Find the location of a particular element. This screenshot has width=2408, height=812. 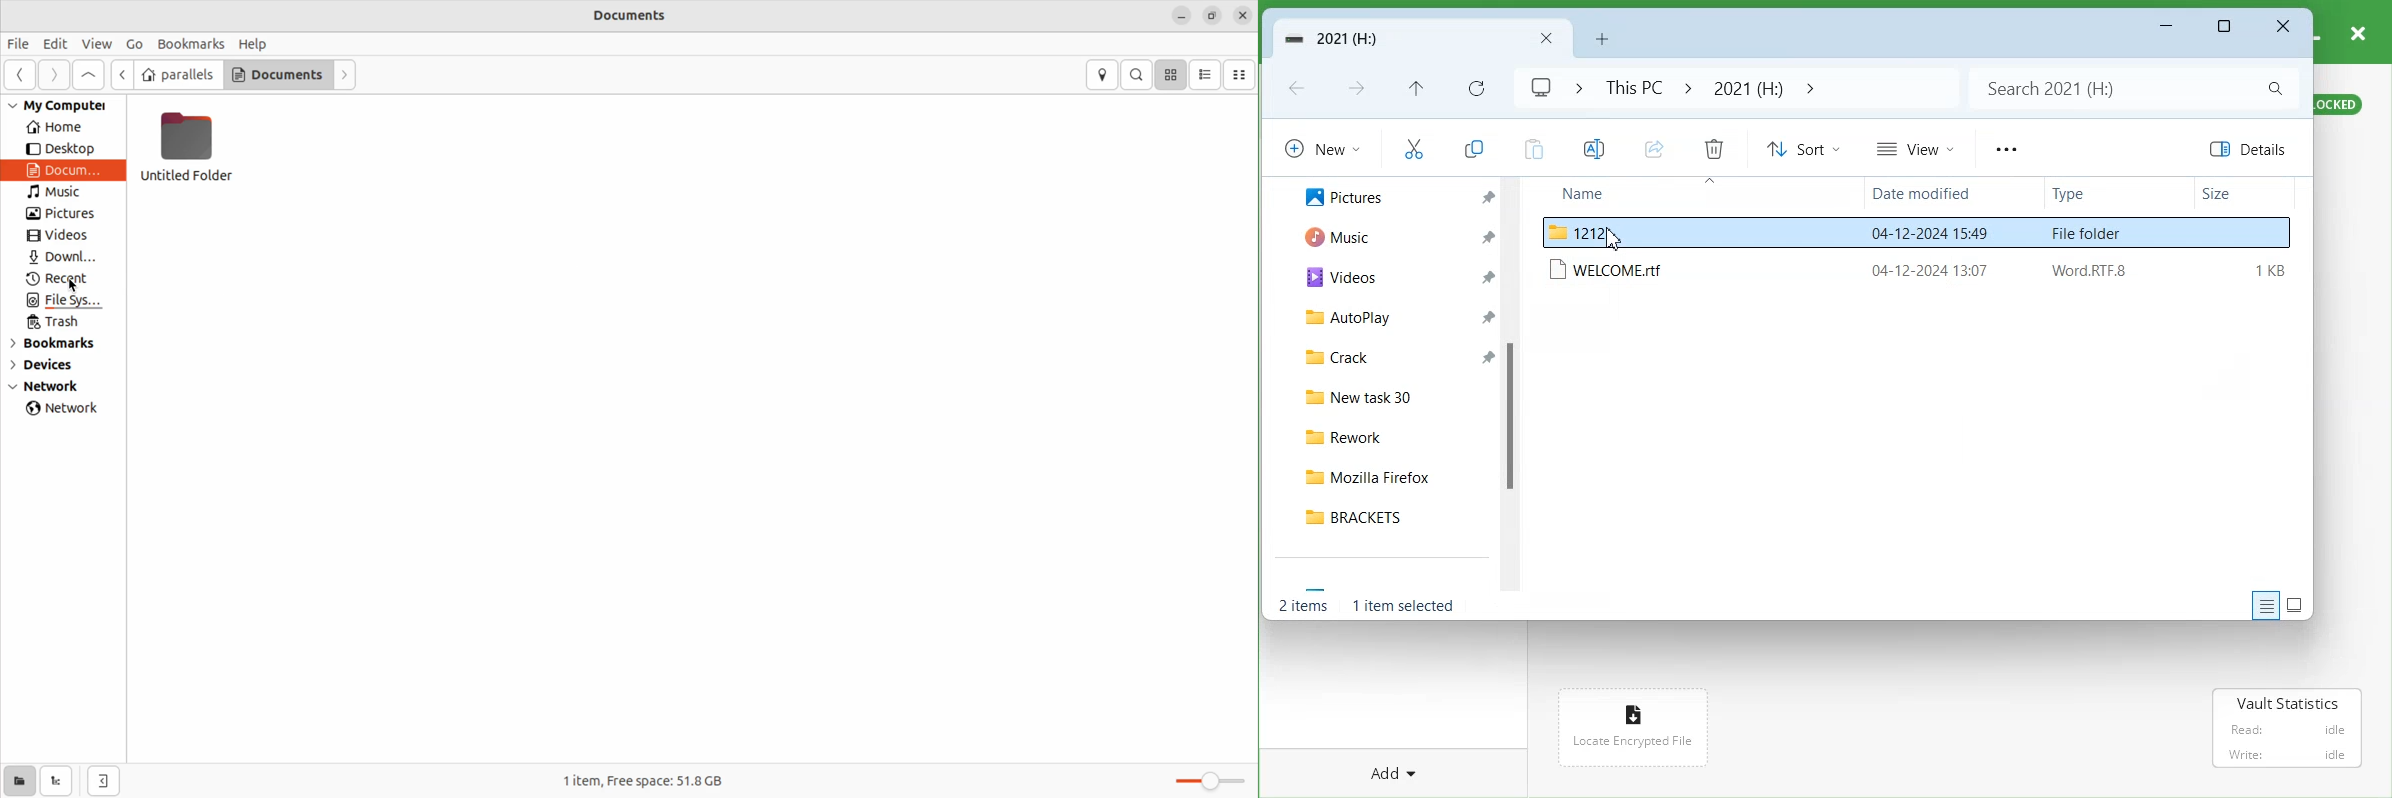

Pin a file is located at coordinates (1486, 315).